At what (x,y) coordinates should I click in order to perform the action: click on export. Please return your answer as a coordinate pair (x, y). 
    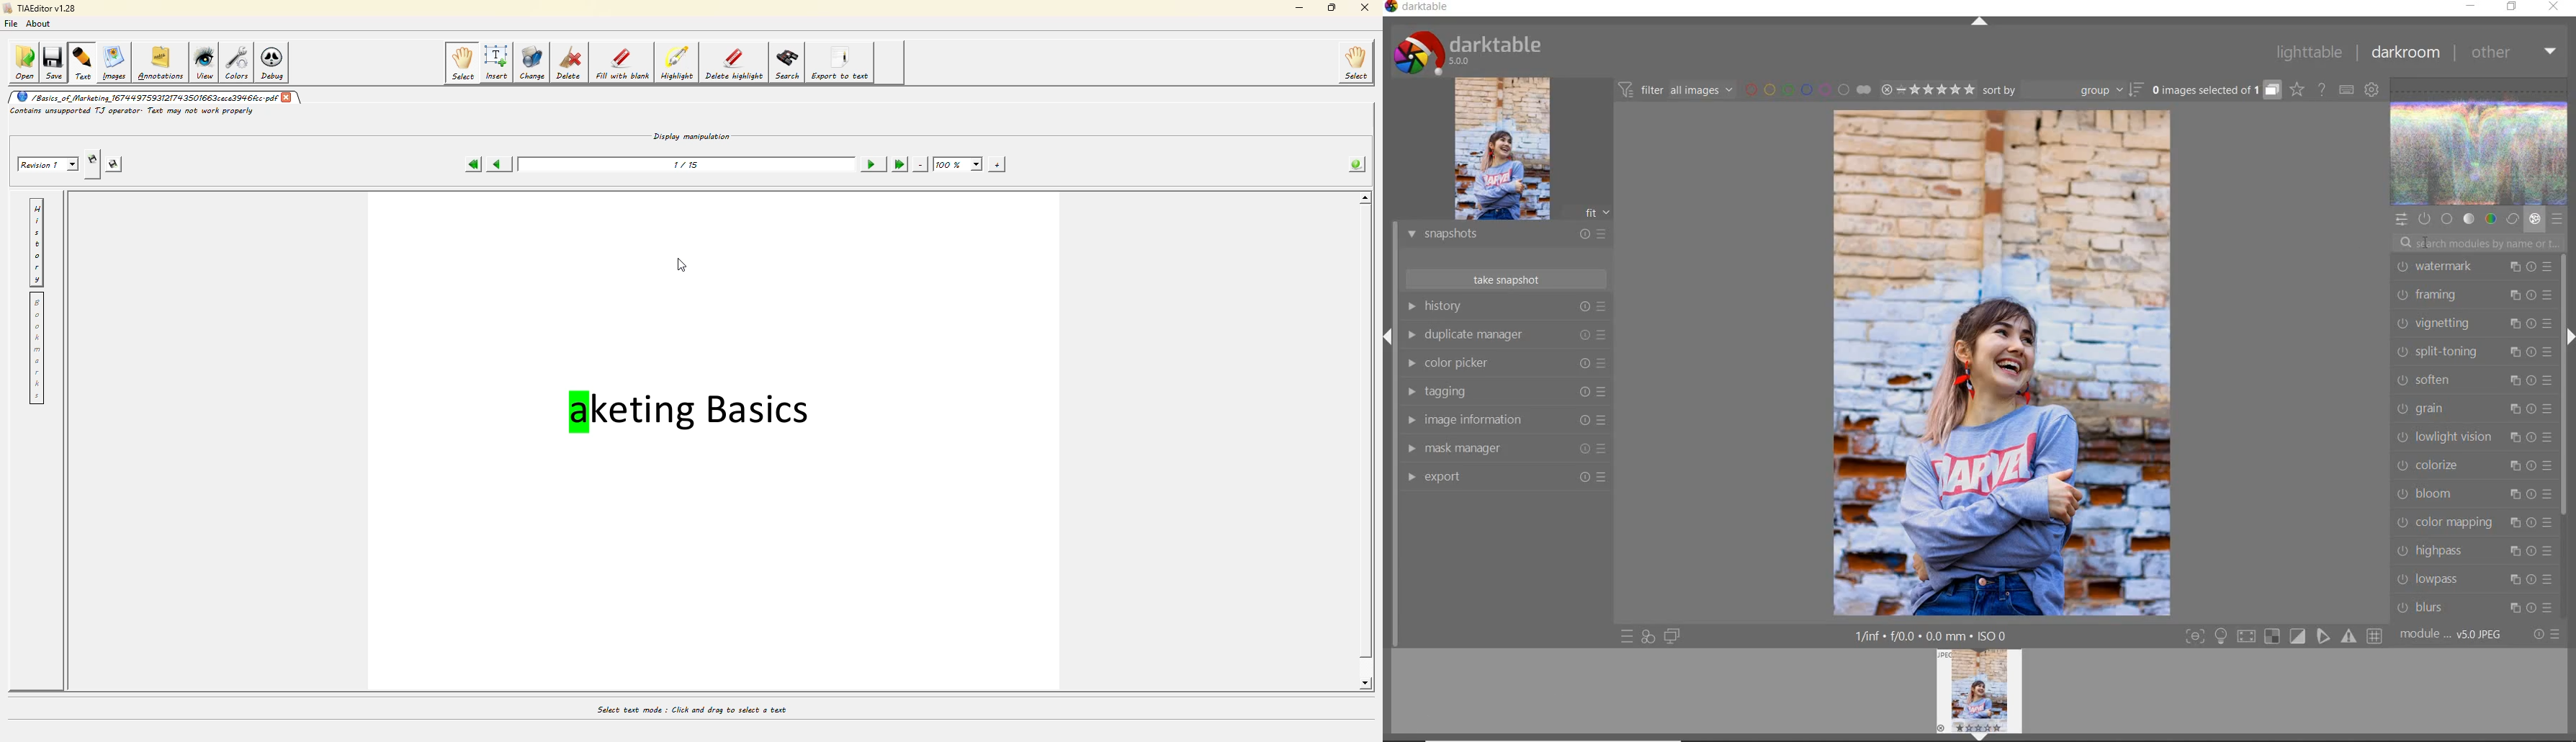
    Looking at the image, I should click on (1507, 477).